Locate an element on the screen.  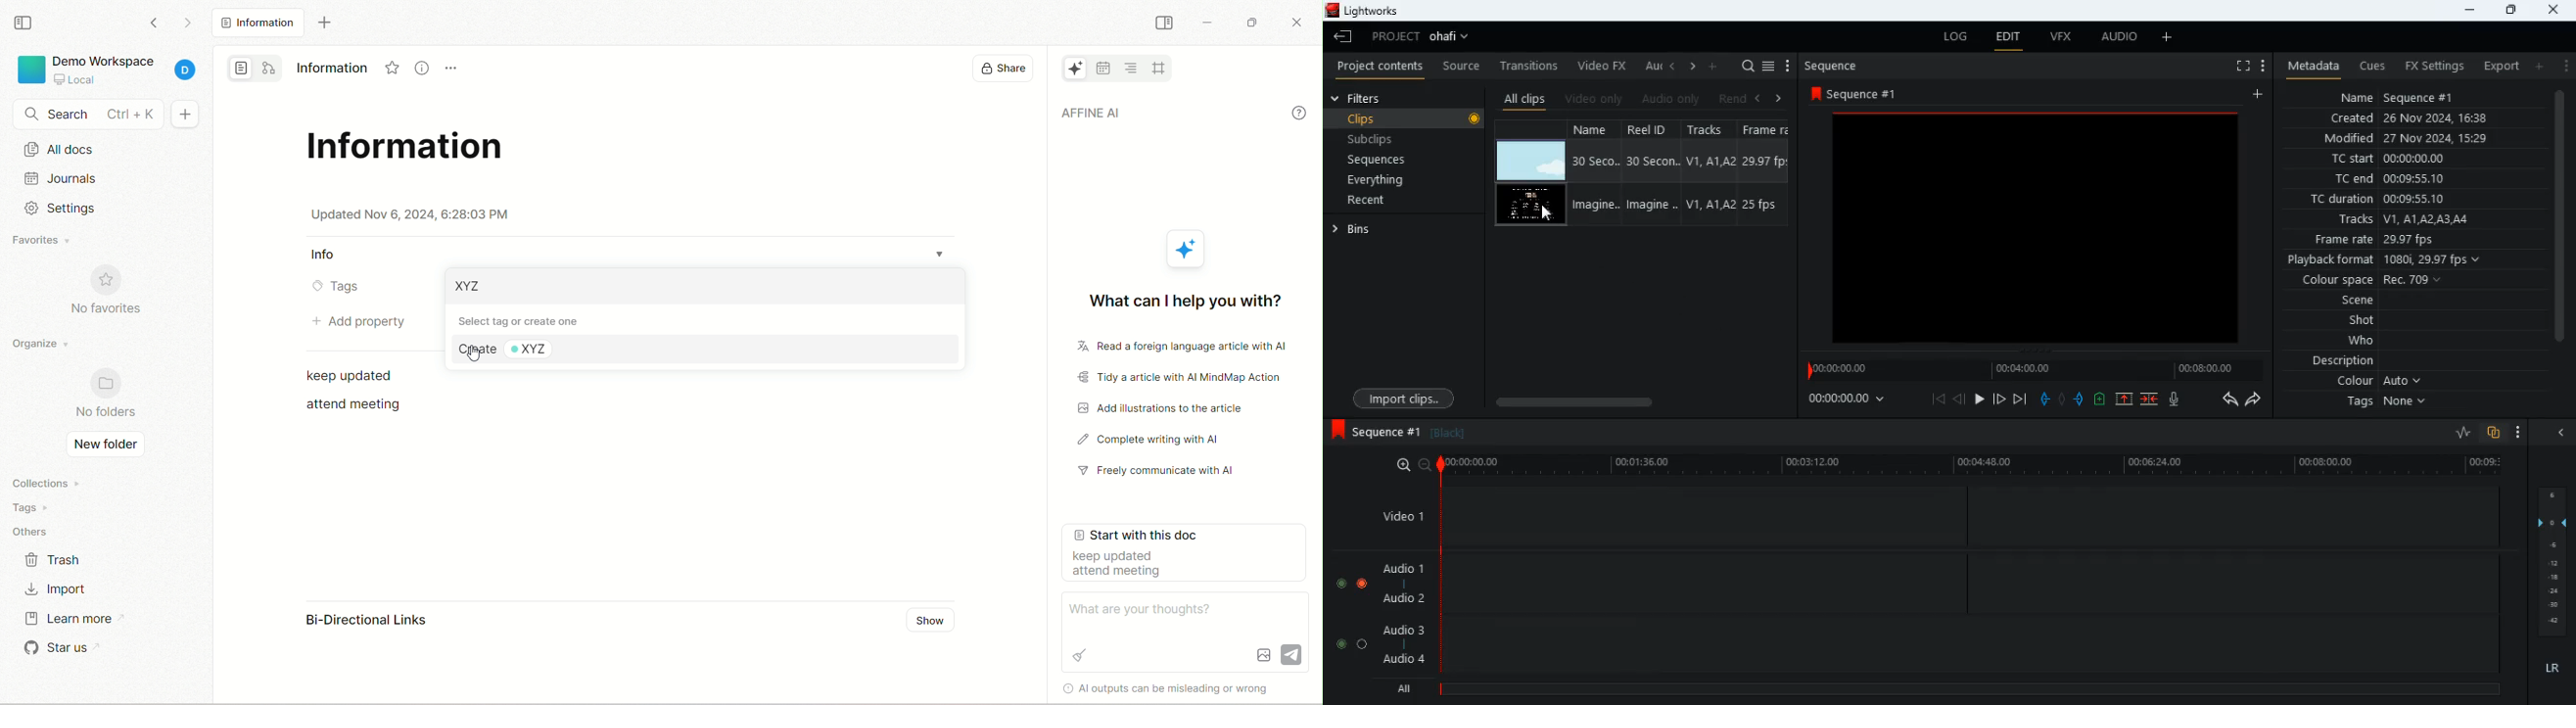
image is located at coordinates (1531, 162).